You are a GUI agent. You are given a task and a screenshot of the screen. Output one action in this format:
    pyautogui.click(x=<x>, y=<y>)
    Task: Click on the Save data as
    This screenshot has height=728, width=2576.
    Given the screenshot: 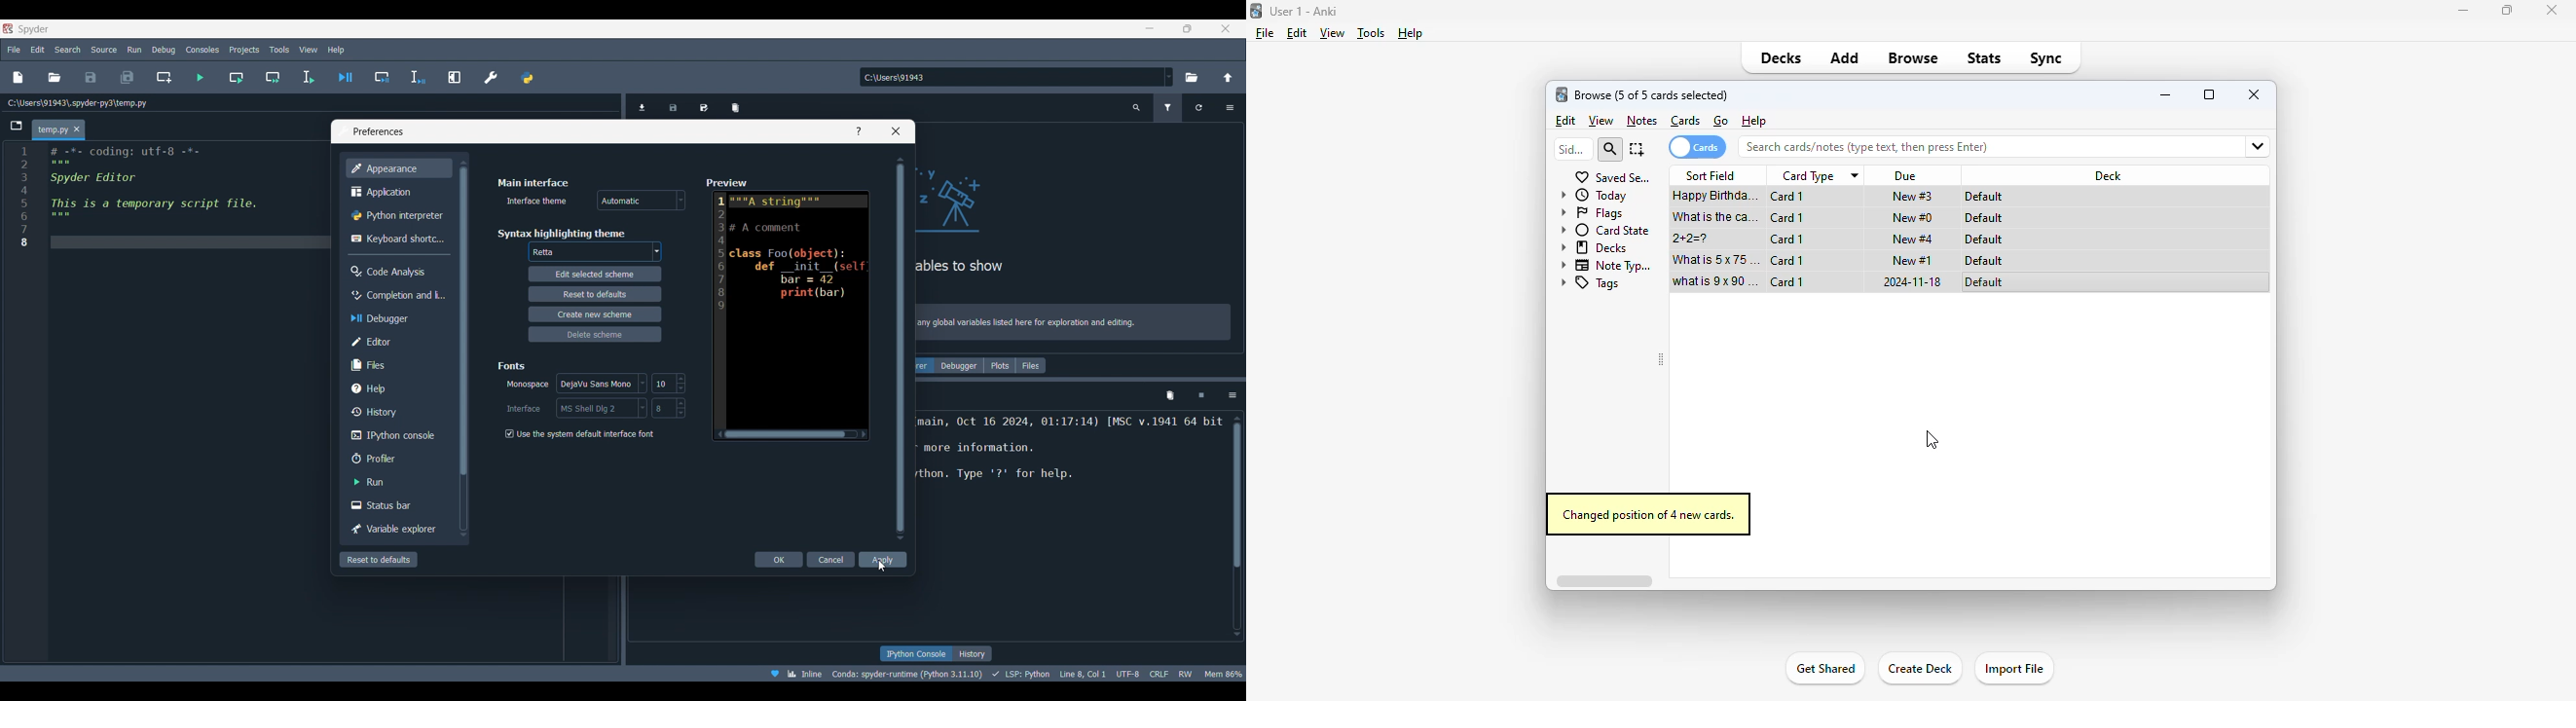 What is the action you would take?
    pyautogui.click(x=704, y=105)
    